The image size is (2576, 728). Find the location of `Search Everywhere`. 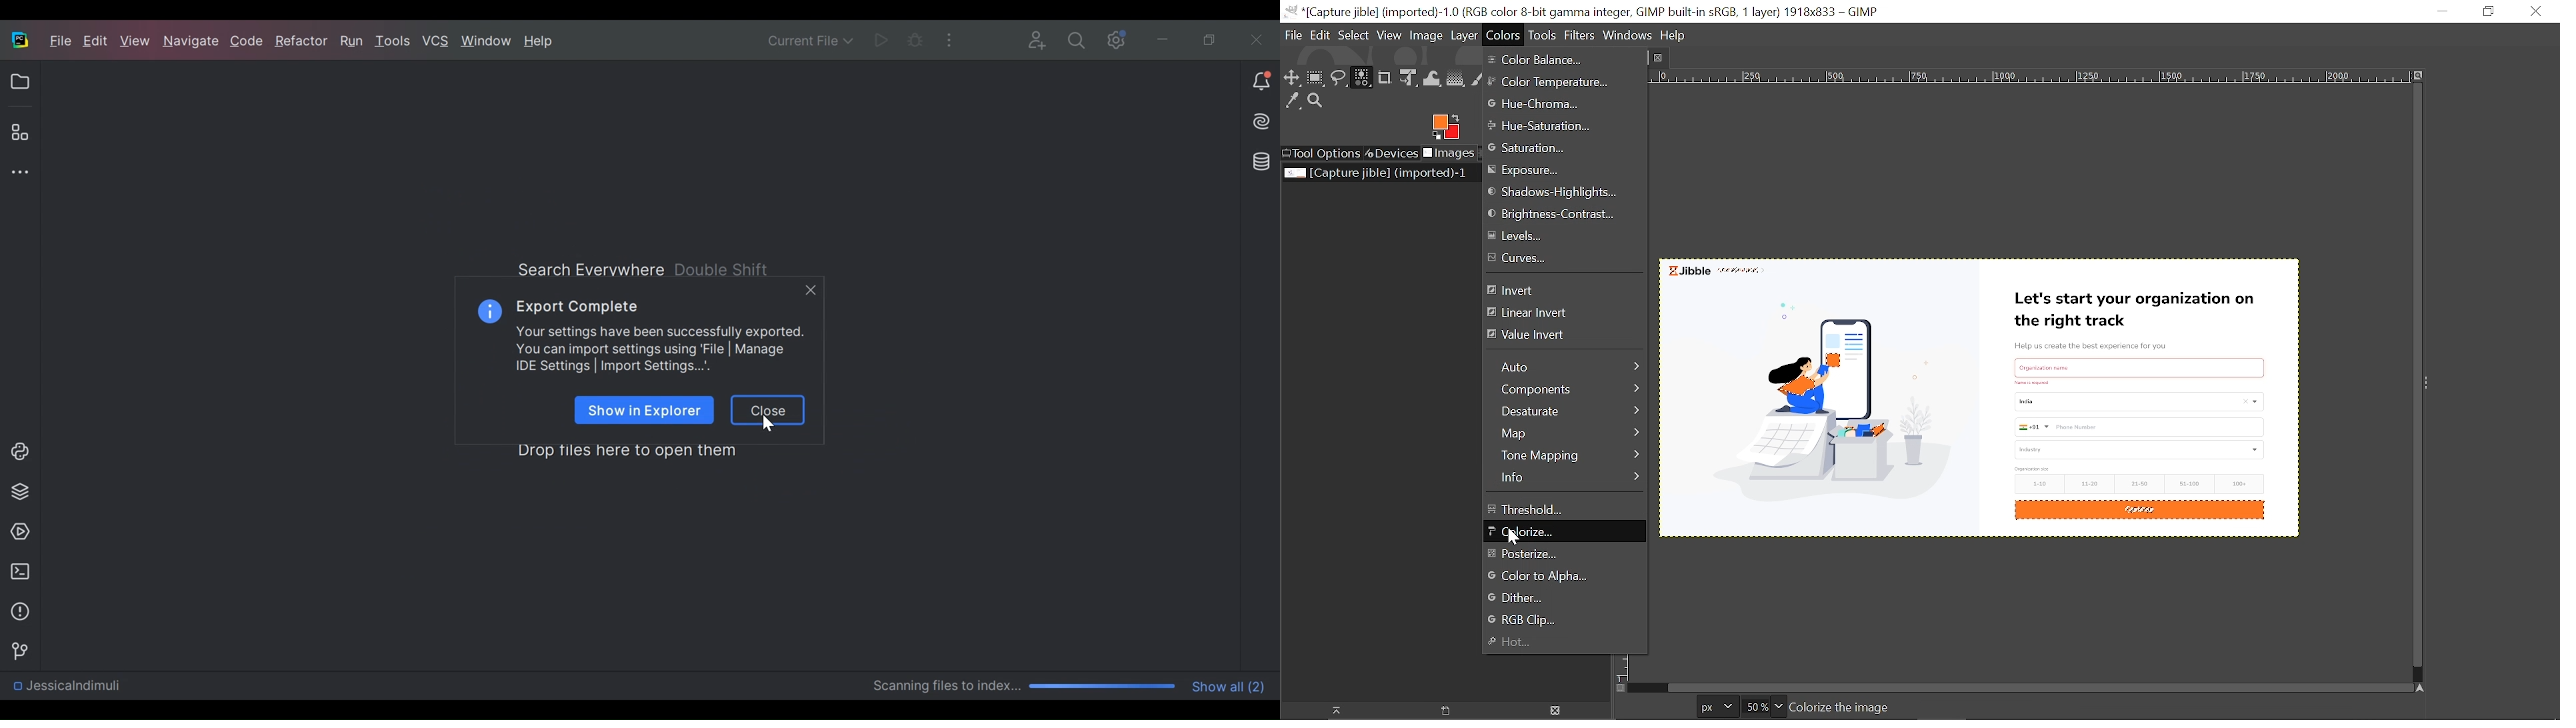

Search Everywhere is located at coordinates (647, 267).